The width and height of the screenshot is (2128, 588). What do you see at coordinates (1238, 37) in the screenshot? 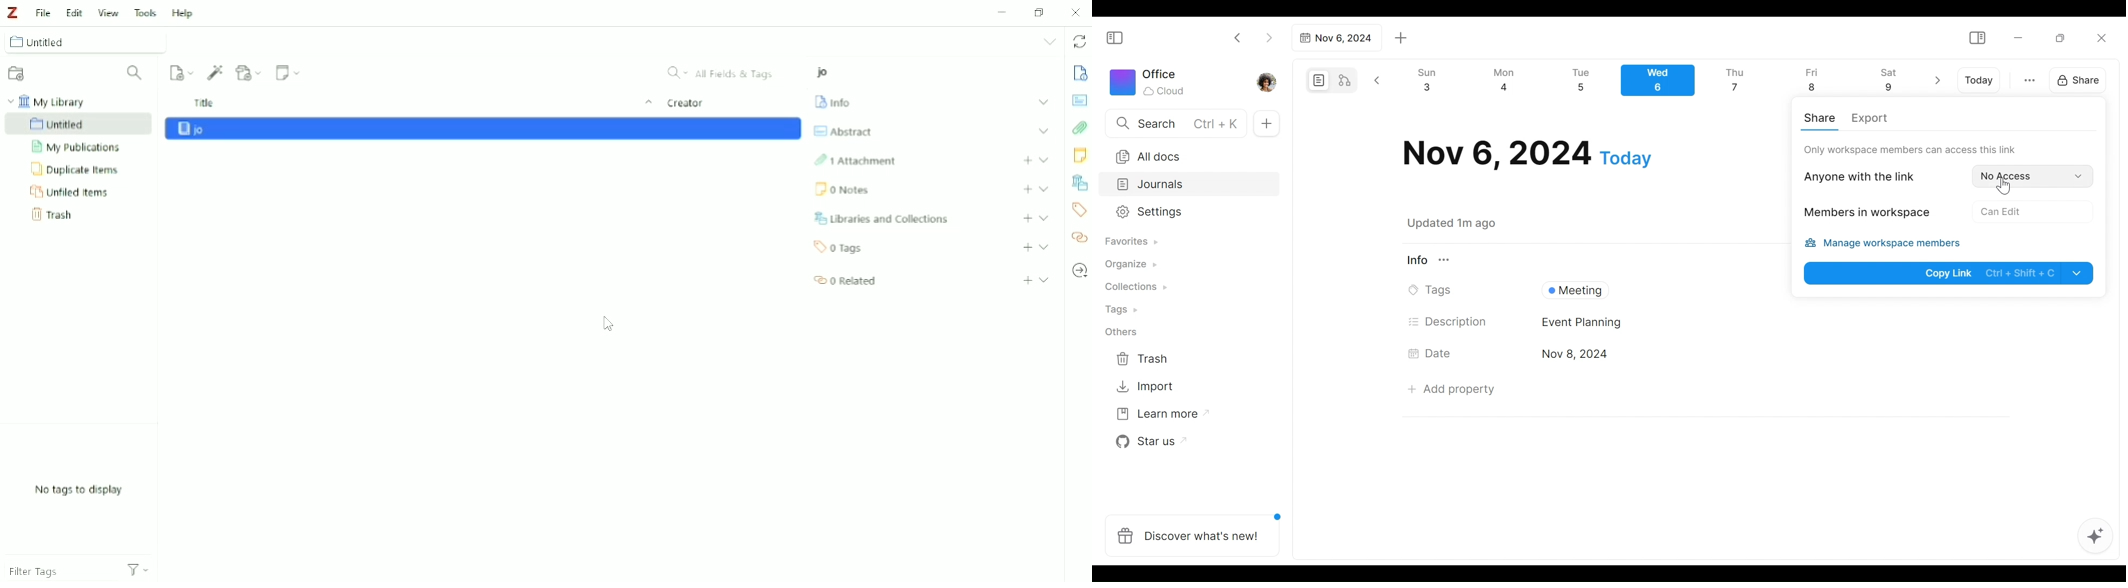
I see `Click to go back` at bounding box center [1238, 37].